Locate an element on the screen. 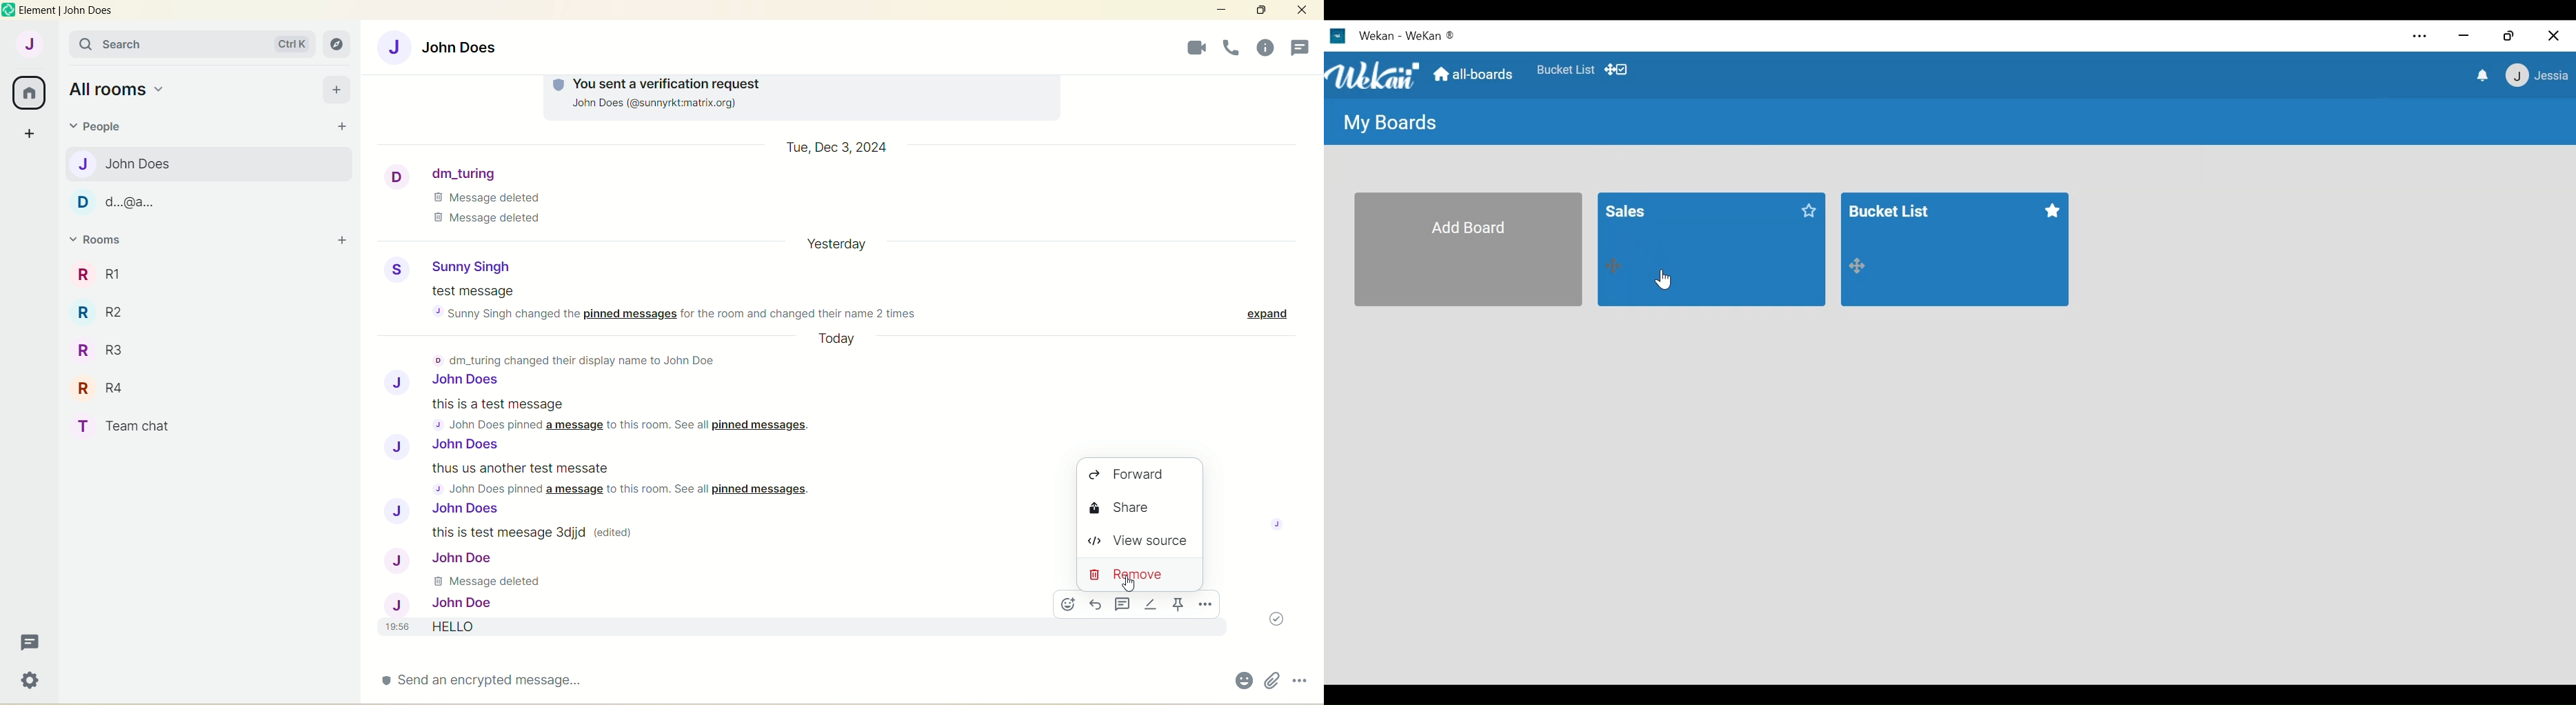 The height and width of the screenshot is (728, 2576). ~Jonn voes (@sunnyrkumatrix.org) is located at coordinates (661, 103).